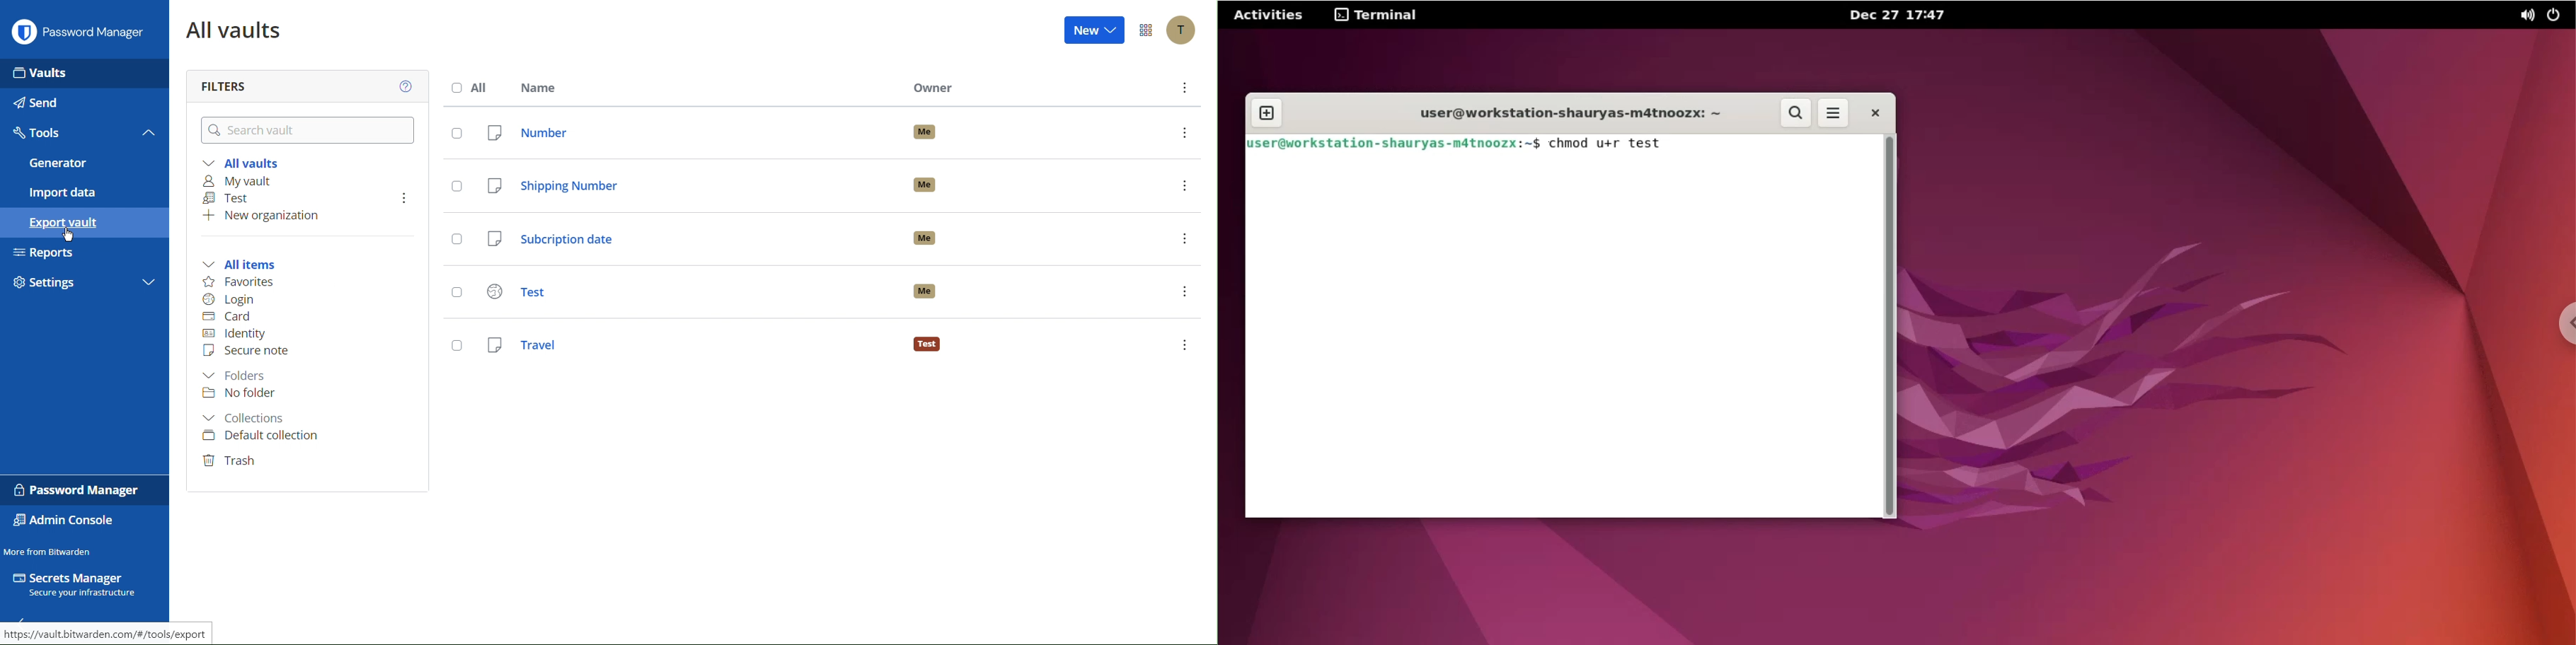 The width and height of the screenshot is (2576, 672). What do you see at coordinates (231, 462) in the screenshot?
I see `Trash` at bounding box center [231, 462].